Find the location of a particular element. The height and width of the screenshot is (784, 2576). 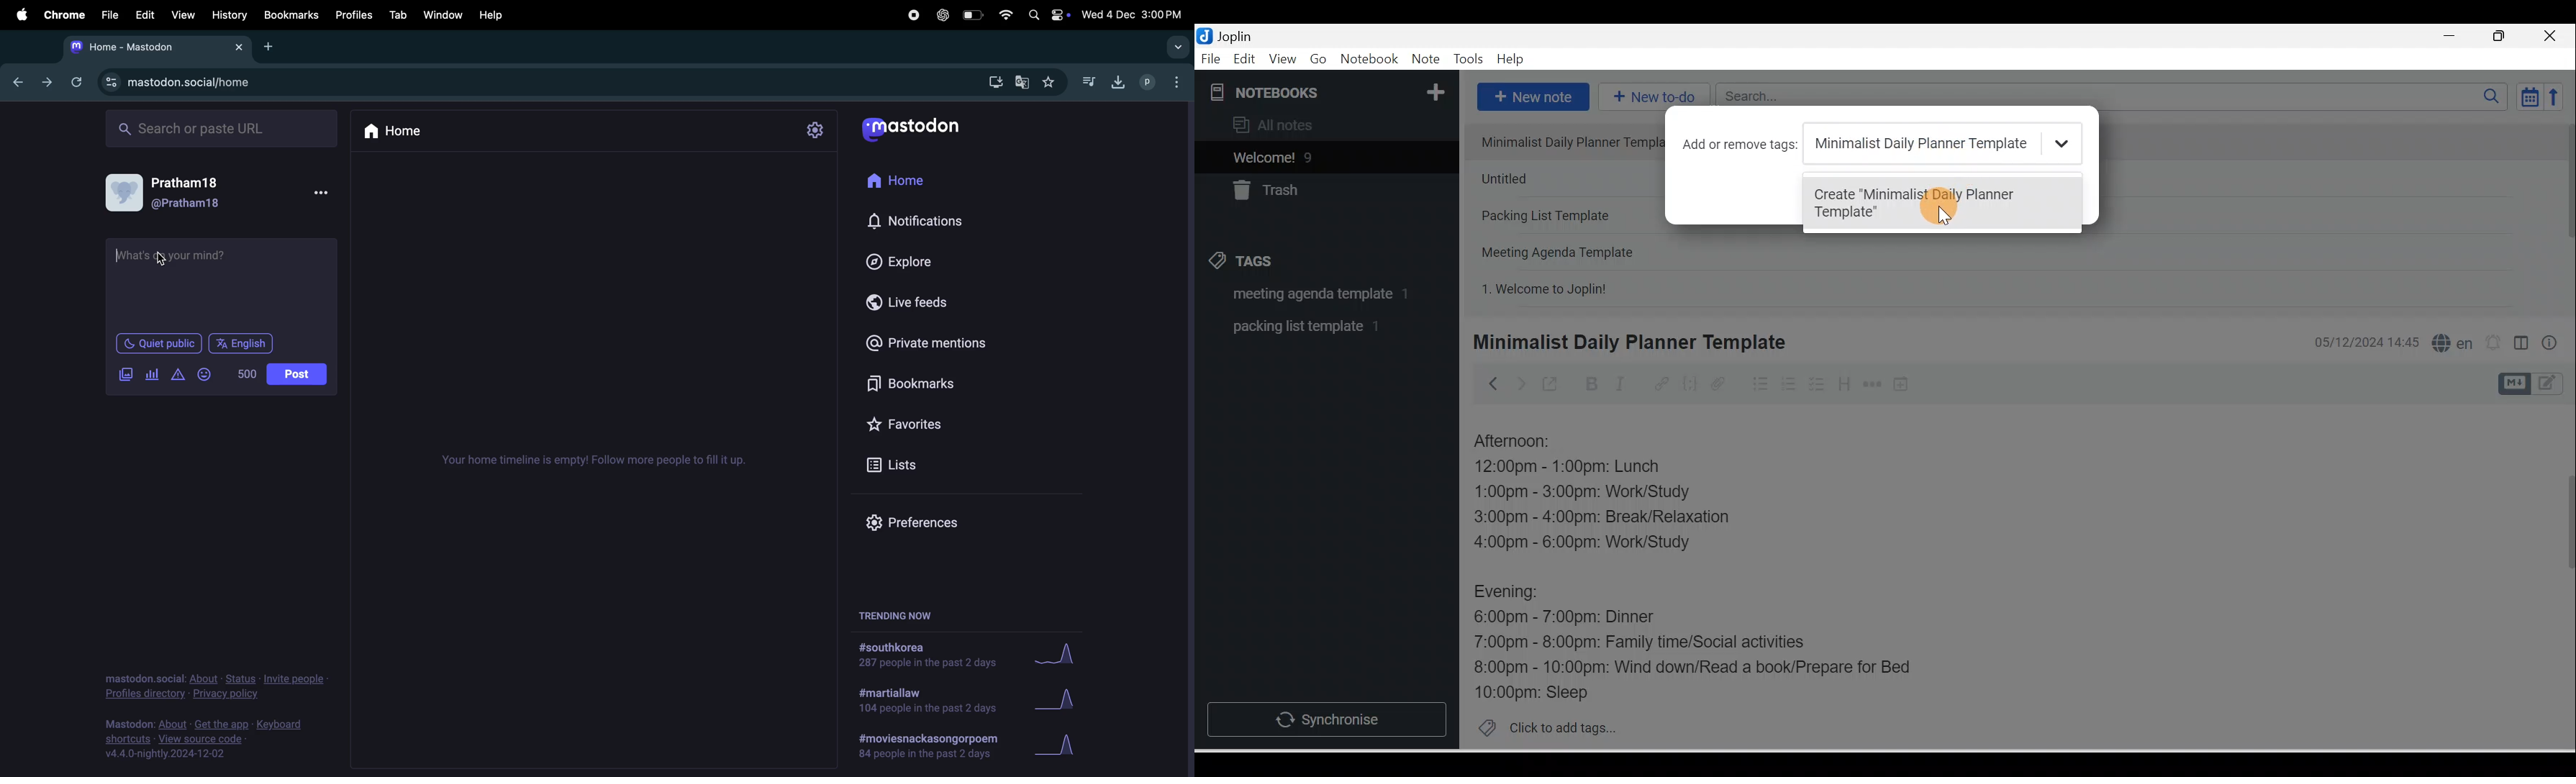

Note is located at coordinates (1424, 60).